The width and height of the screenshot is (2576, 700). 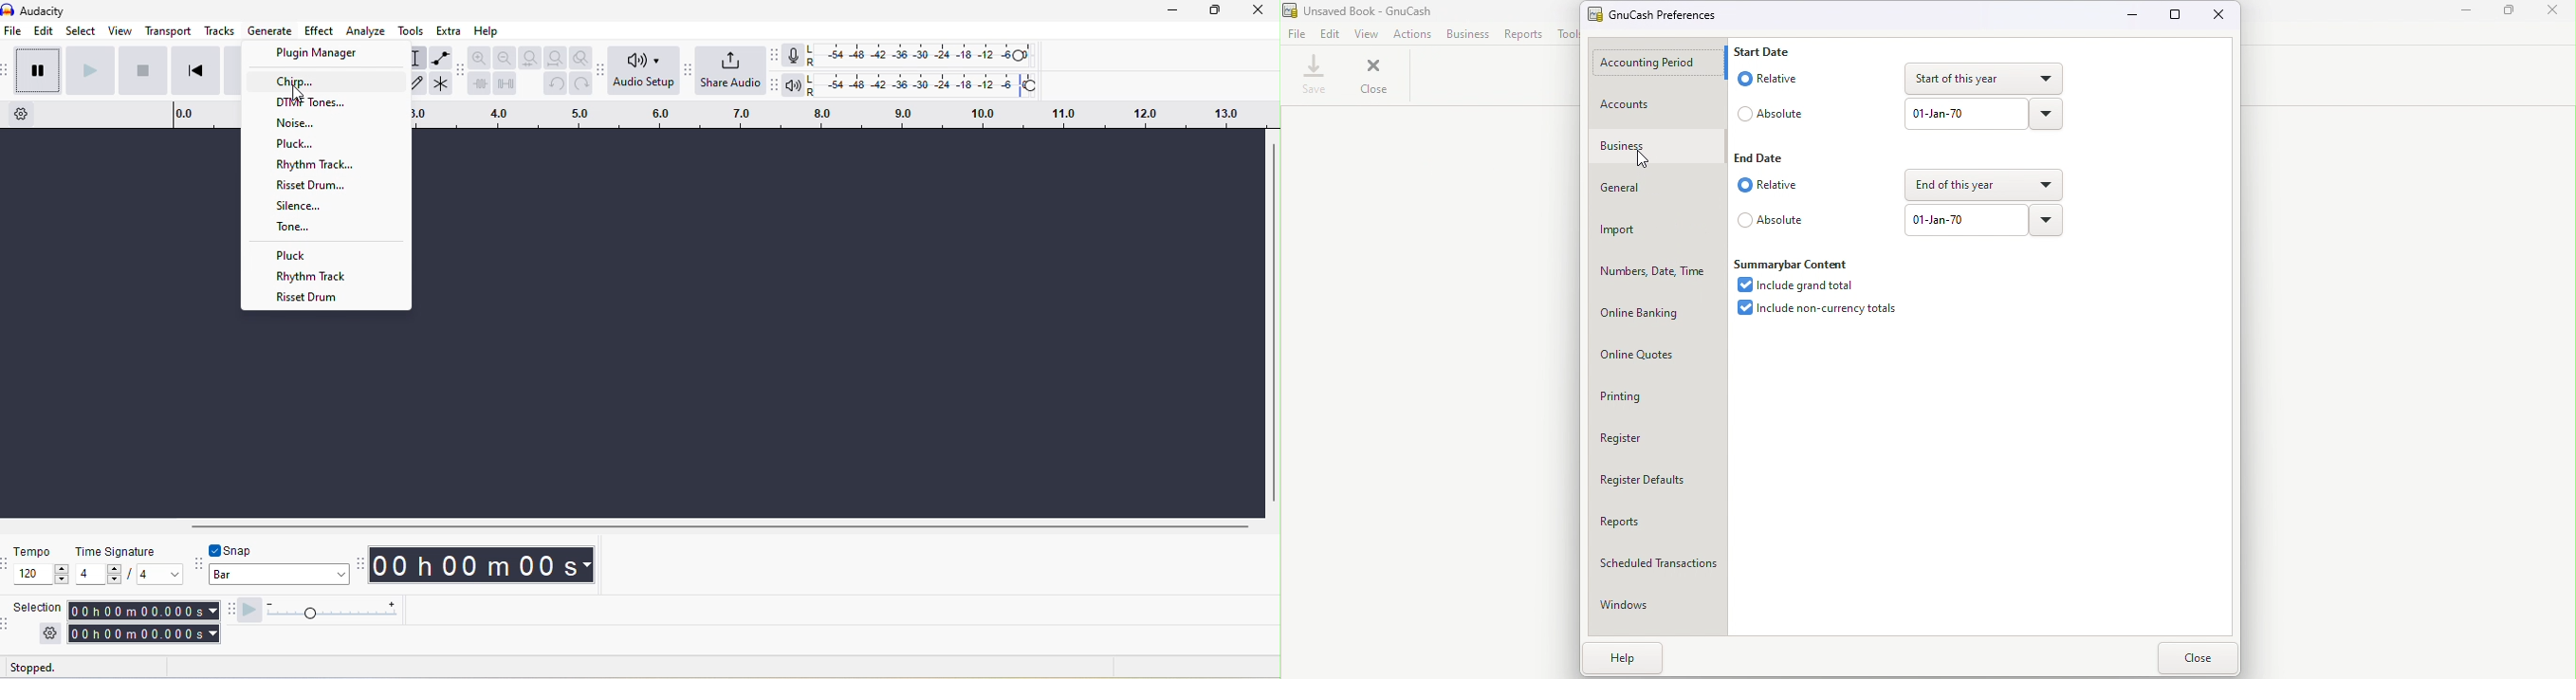 I want to click on tools, so click(x=413, y=30).